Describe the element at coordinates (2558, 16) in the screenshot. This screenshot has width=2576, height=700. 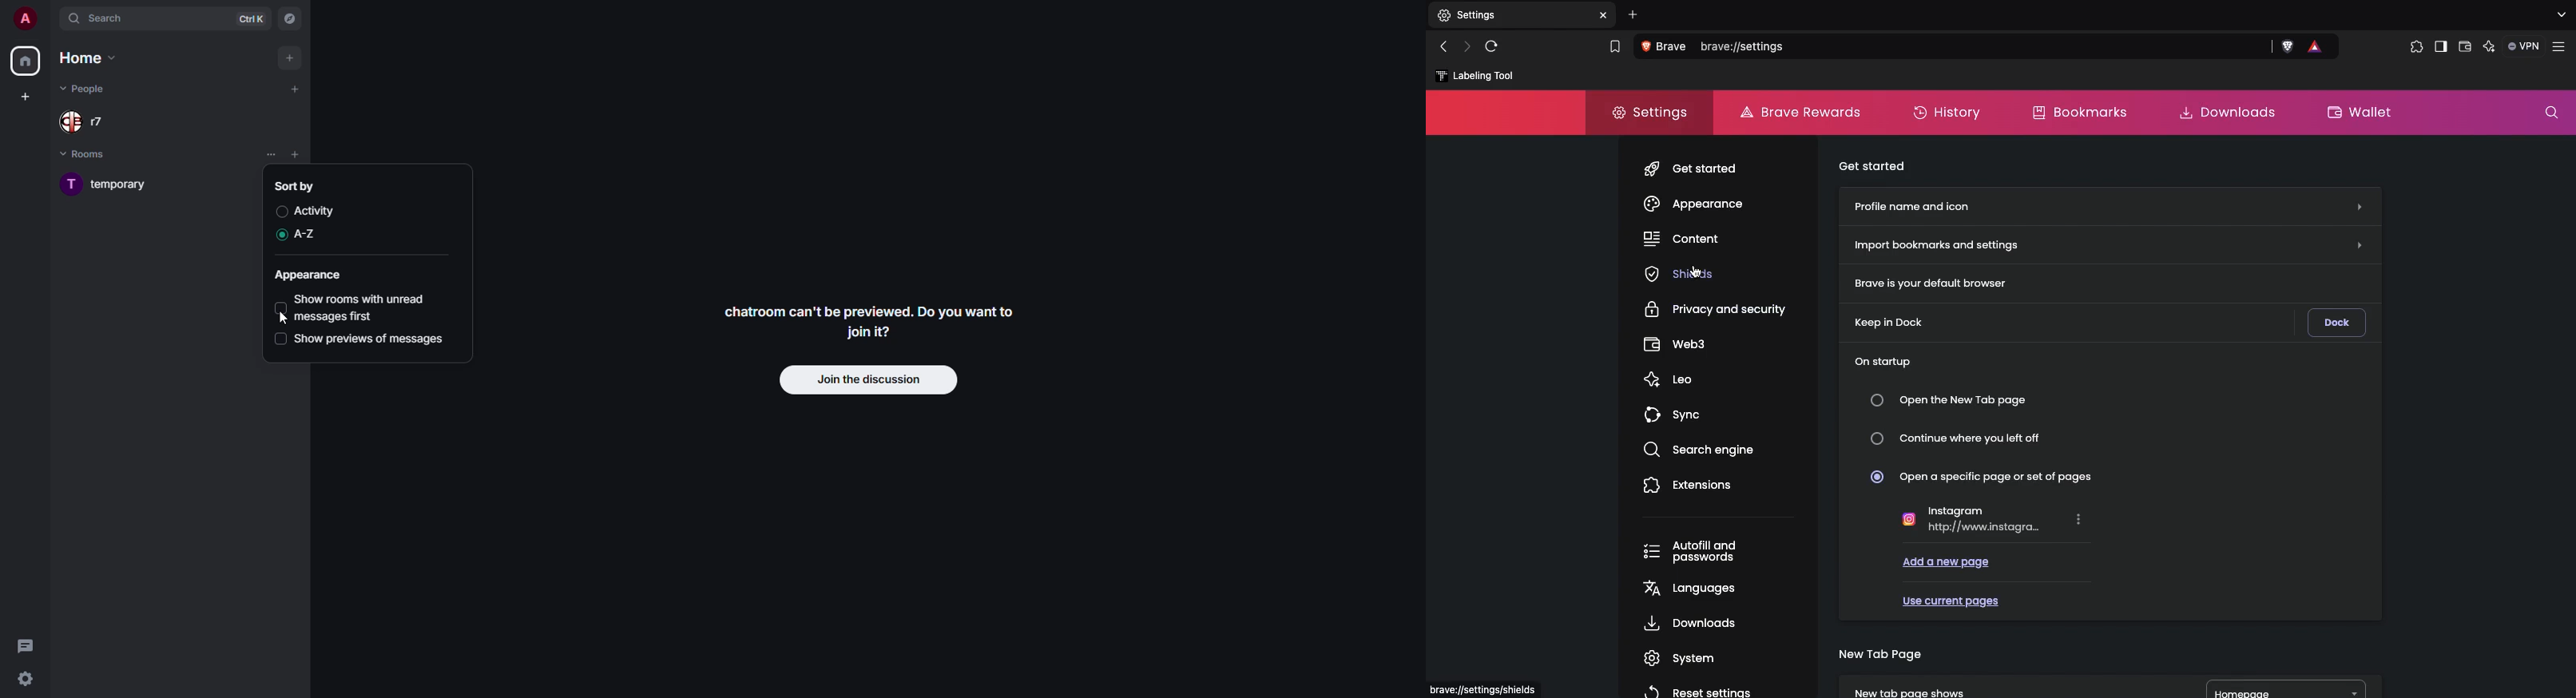
I see `search tabs` at that location.